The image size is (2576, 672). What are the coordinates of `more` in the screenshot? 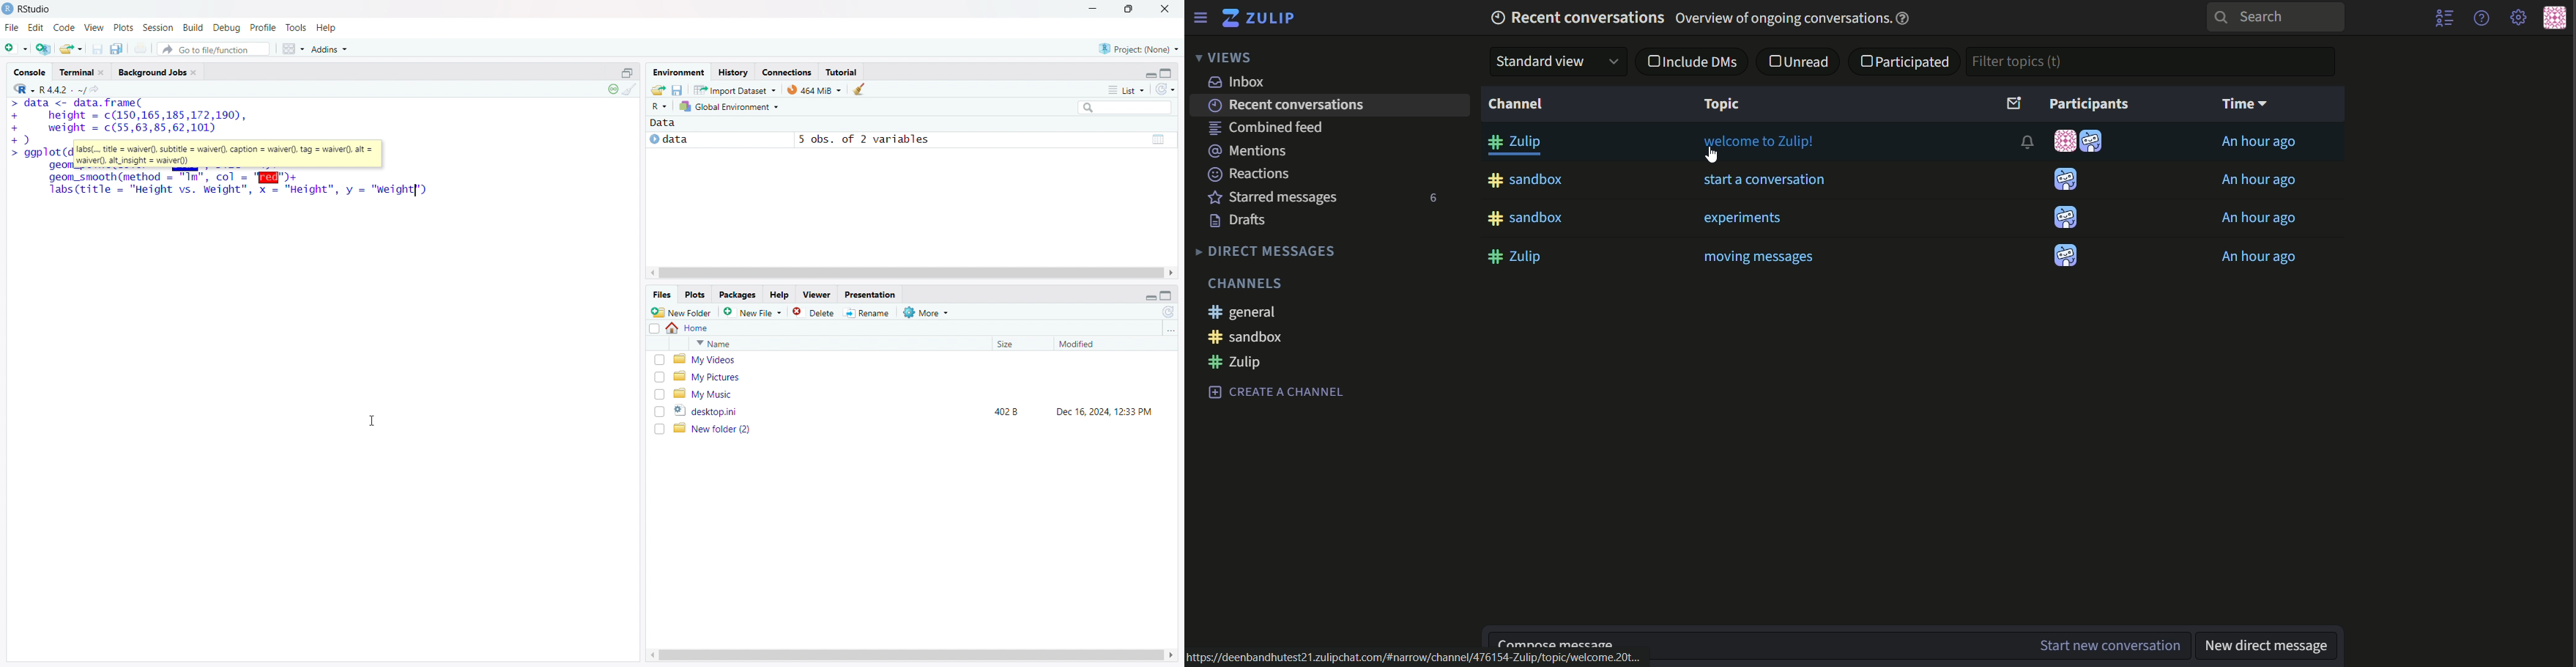 It's located at (928, 312).